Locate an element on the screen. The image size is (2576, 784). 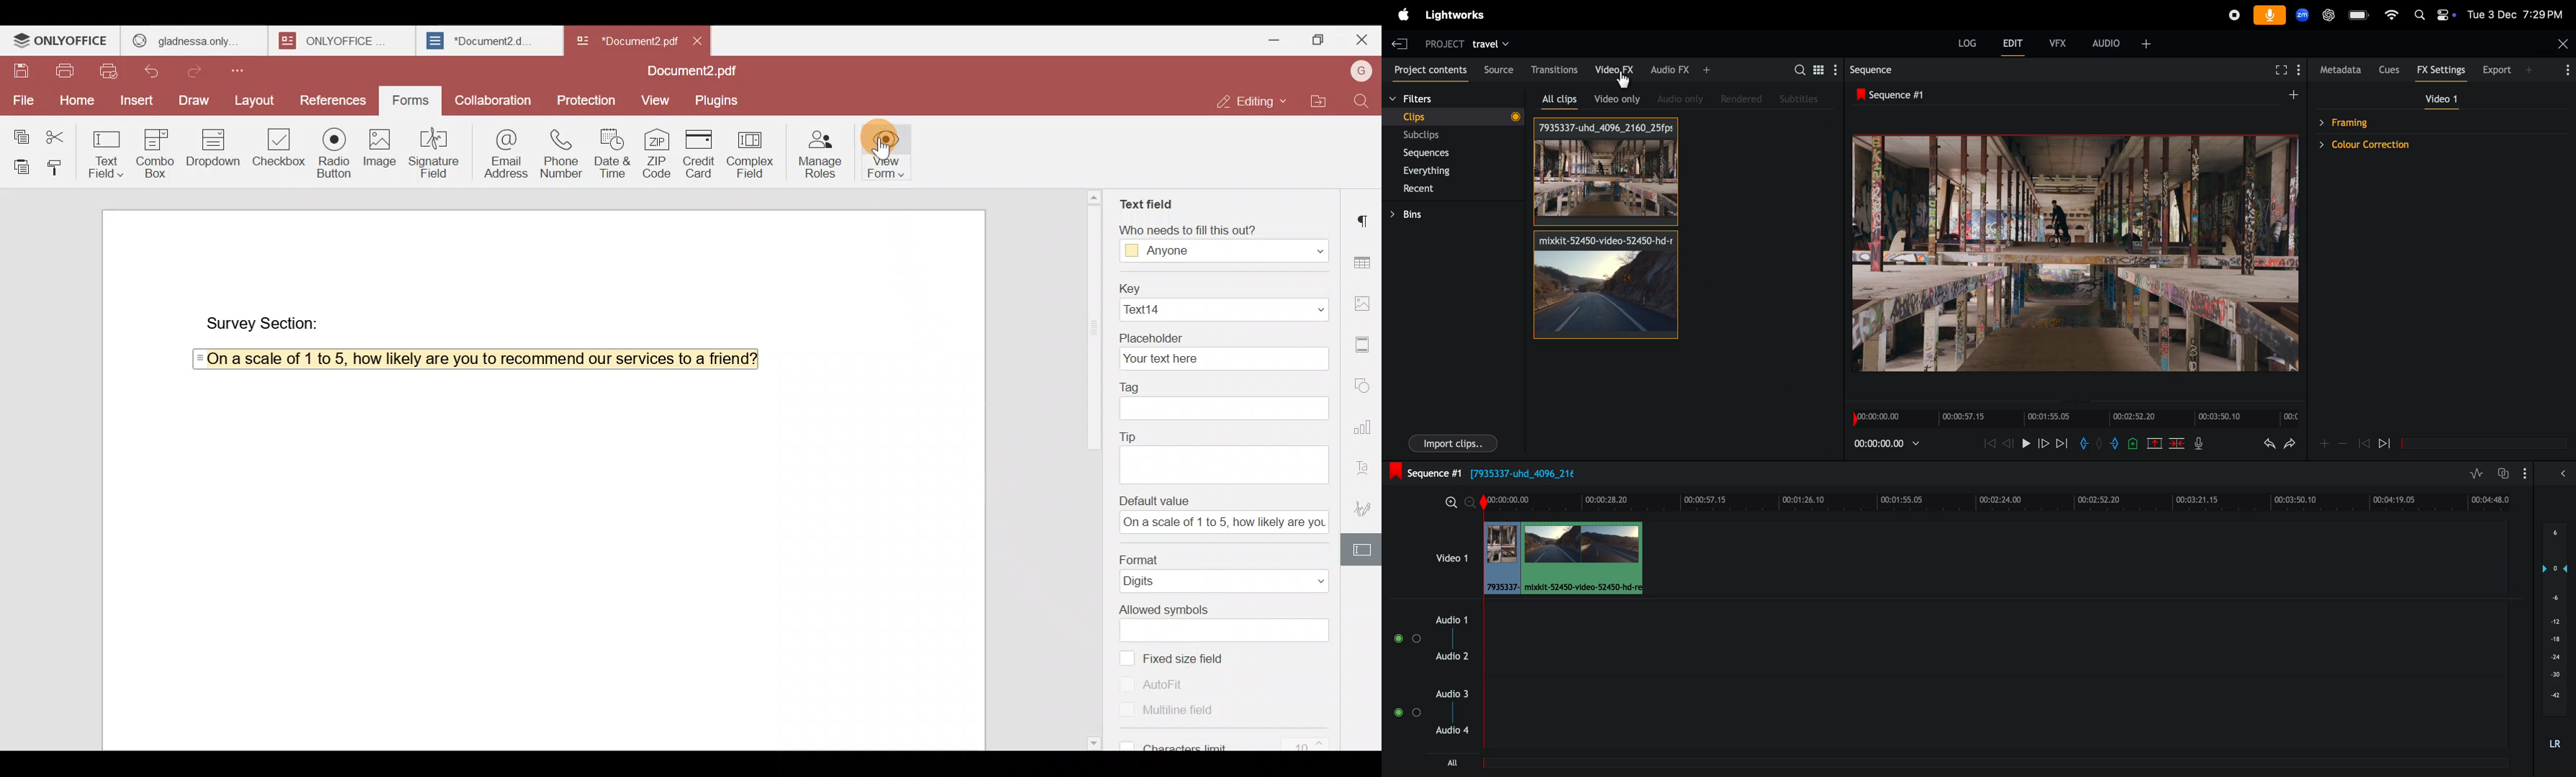
travel is located at coordinates (1497, 43).